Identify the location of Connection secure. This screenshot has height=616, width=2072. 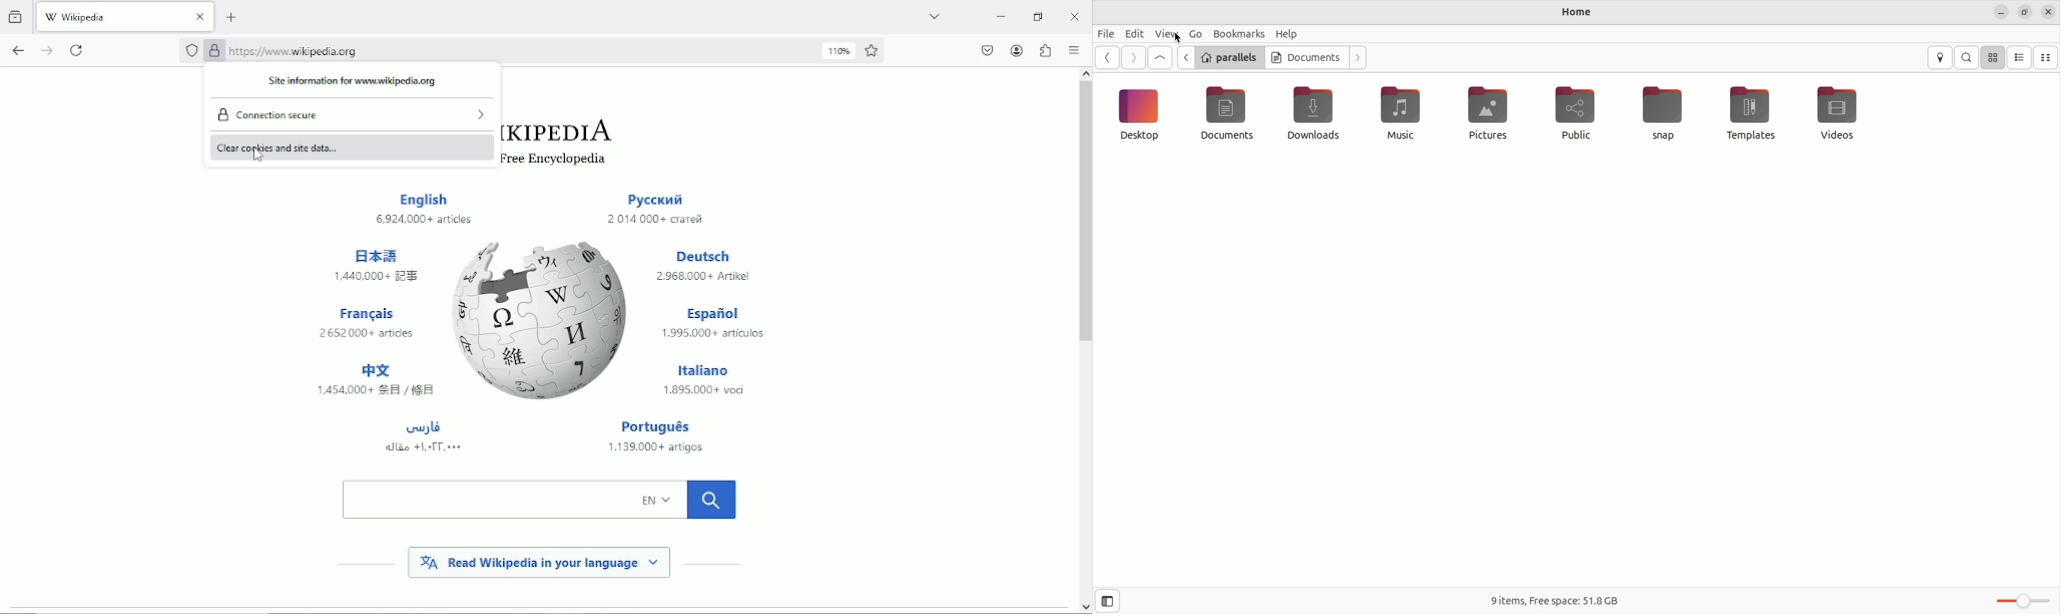
(352, 113).